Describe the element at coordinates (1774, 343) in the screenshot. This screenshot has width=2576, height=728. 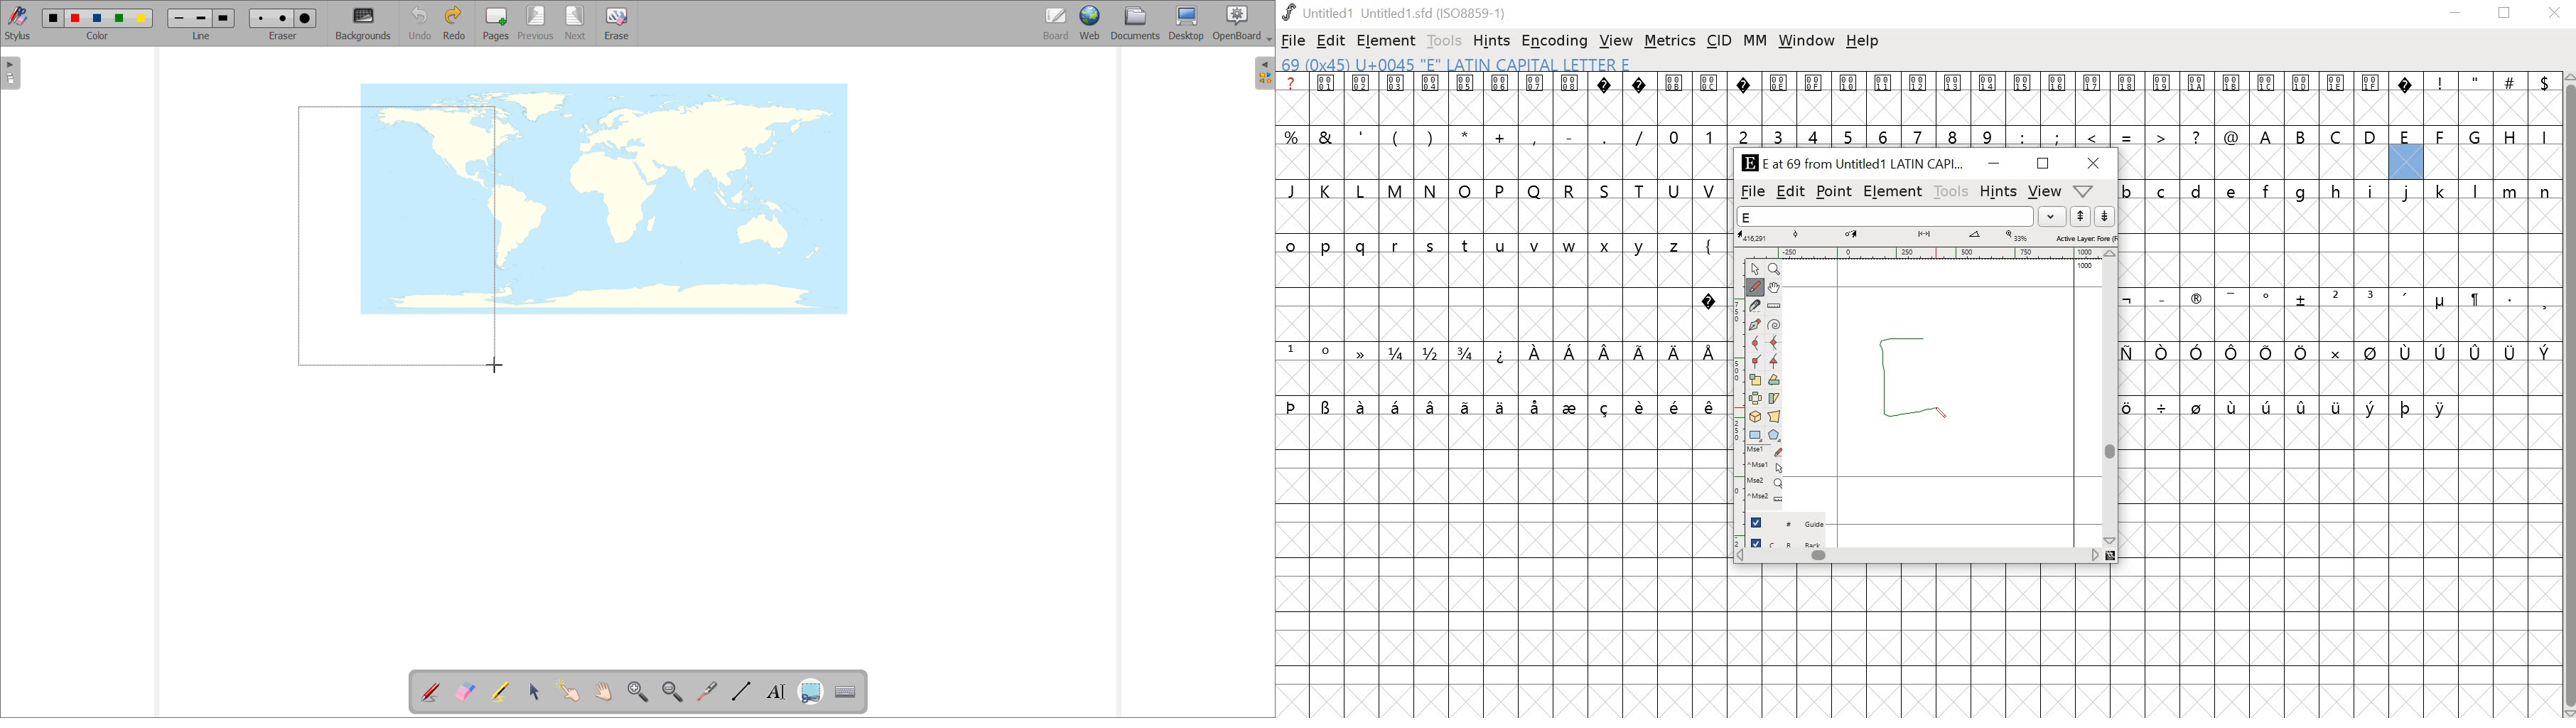
I see `HV Curve` at that location.